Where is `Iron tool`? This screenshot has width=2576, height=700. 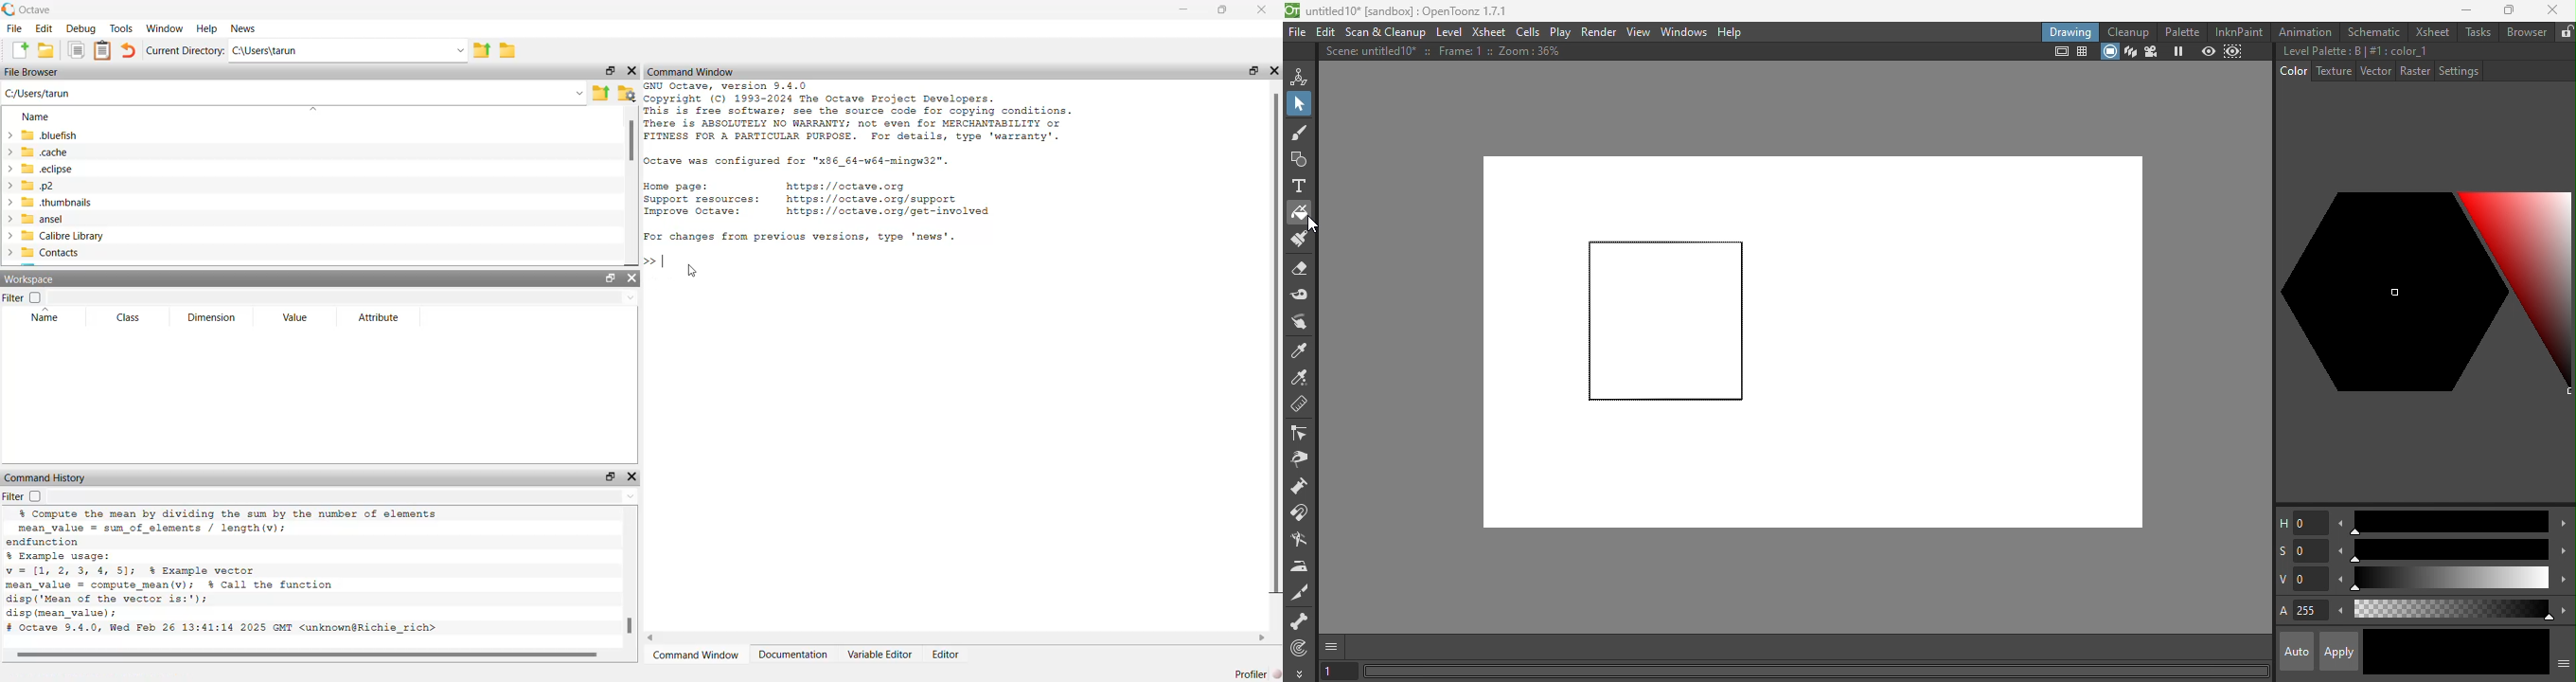
Iron tool is located at coordinates (1301, 566).